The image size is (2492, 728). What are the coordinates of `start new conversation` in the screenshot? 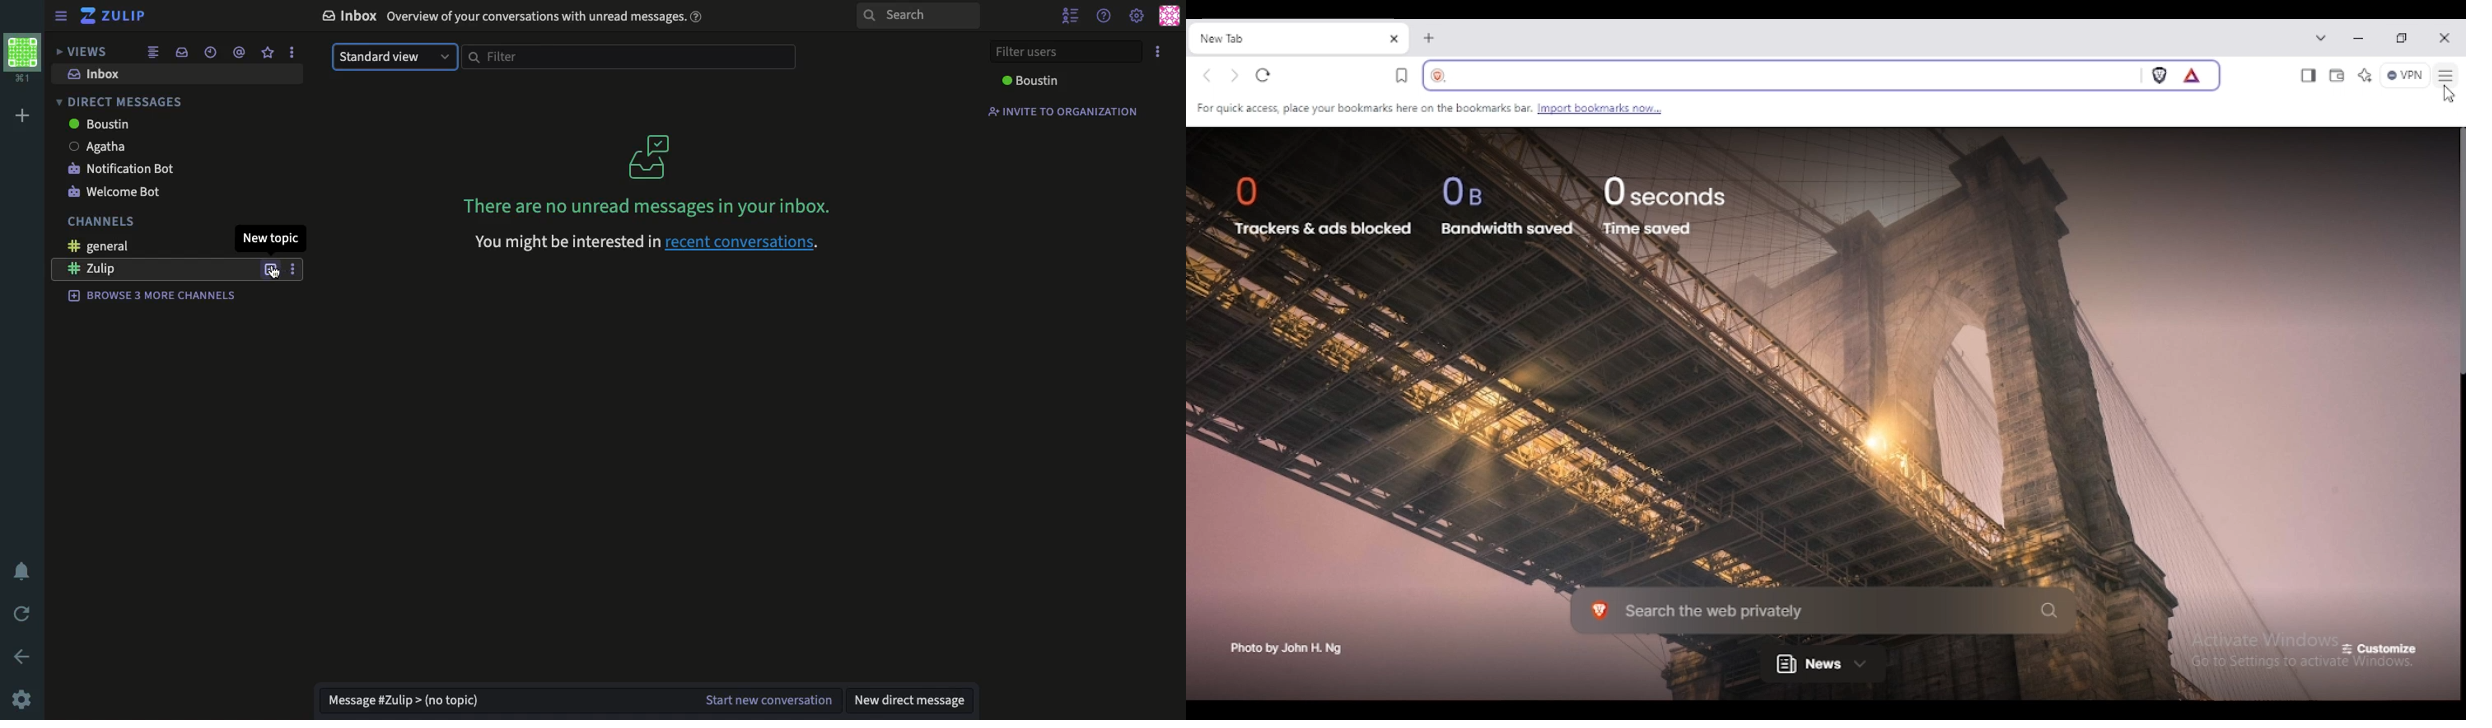 It's located at (766, 696).